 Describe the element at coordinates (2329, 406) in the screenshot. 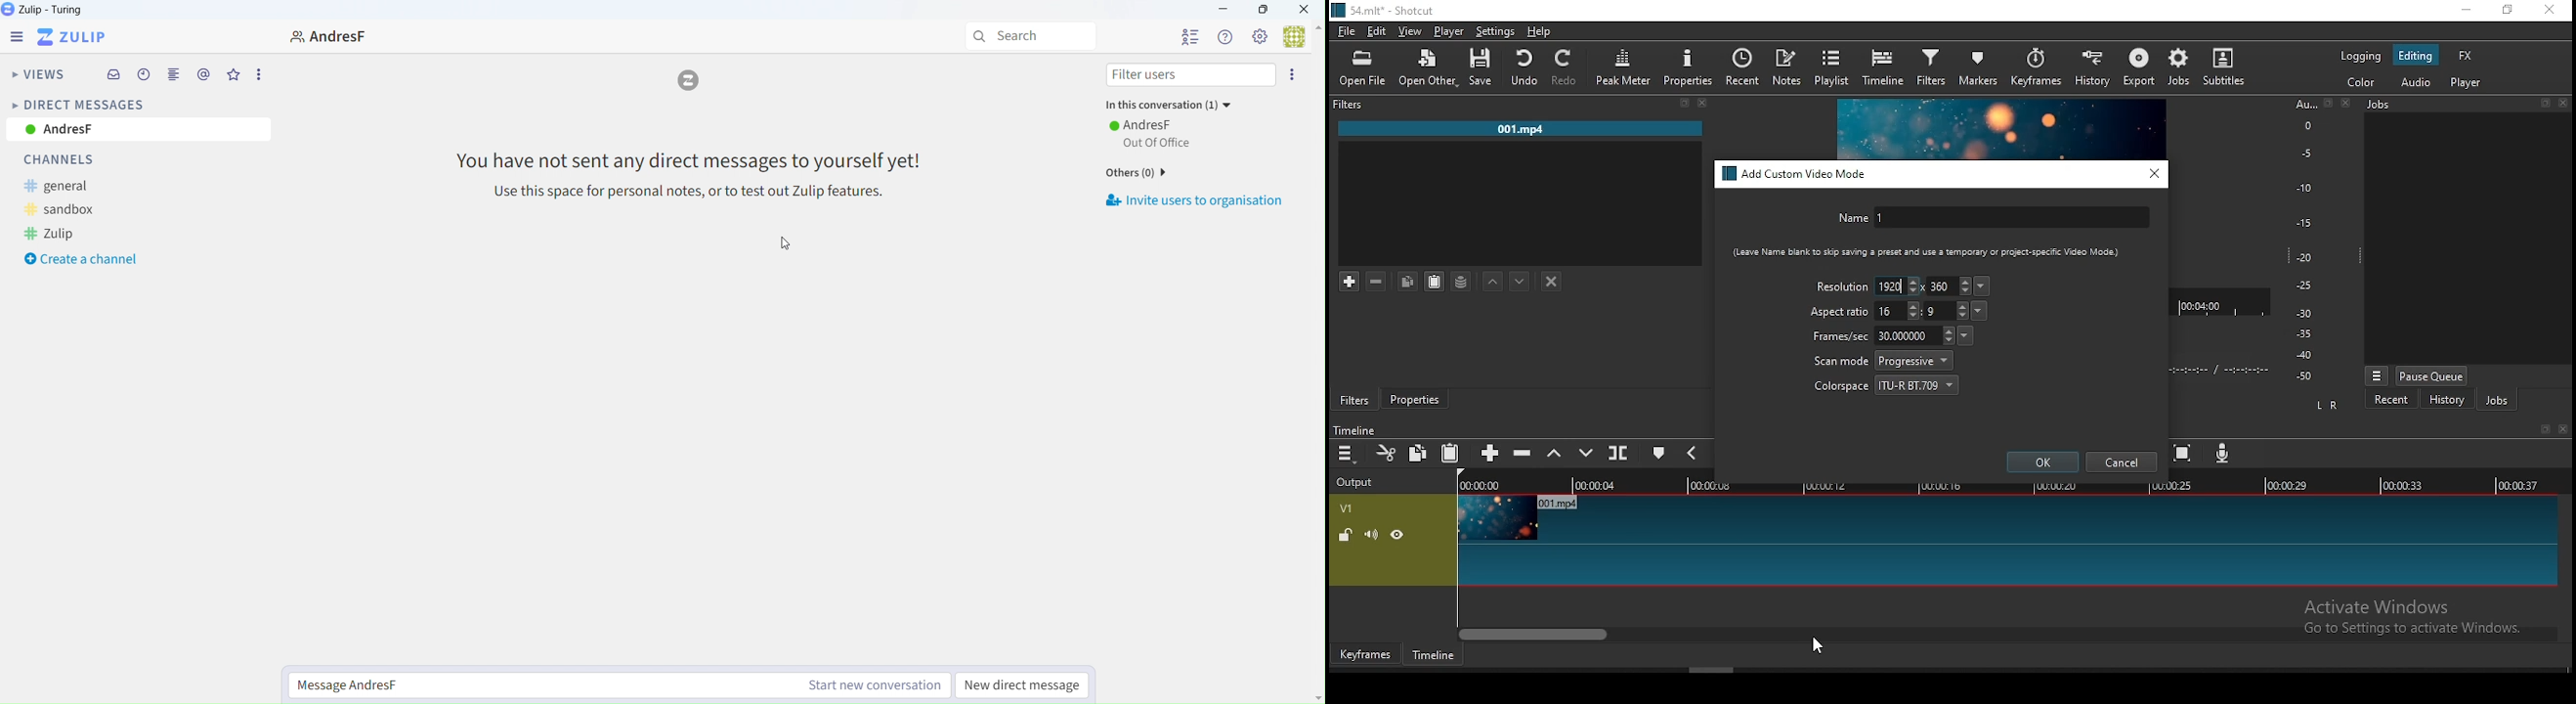

I see `L R` at that location.